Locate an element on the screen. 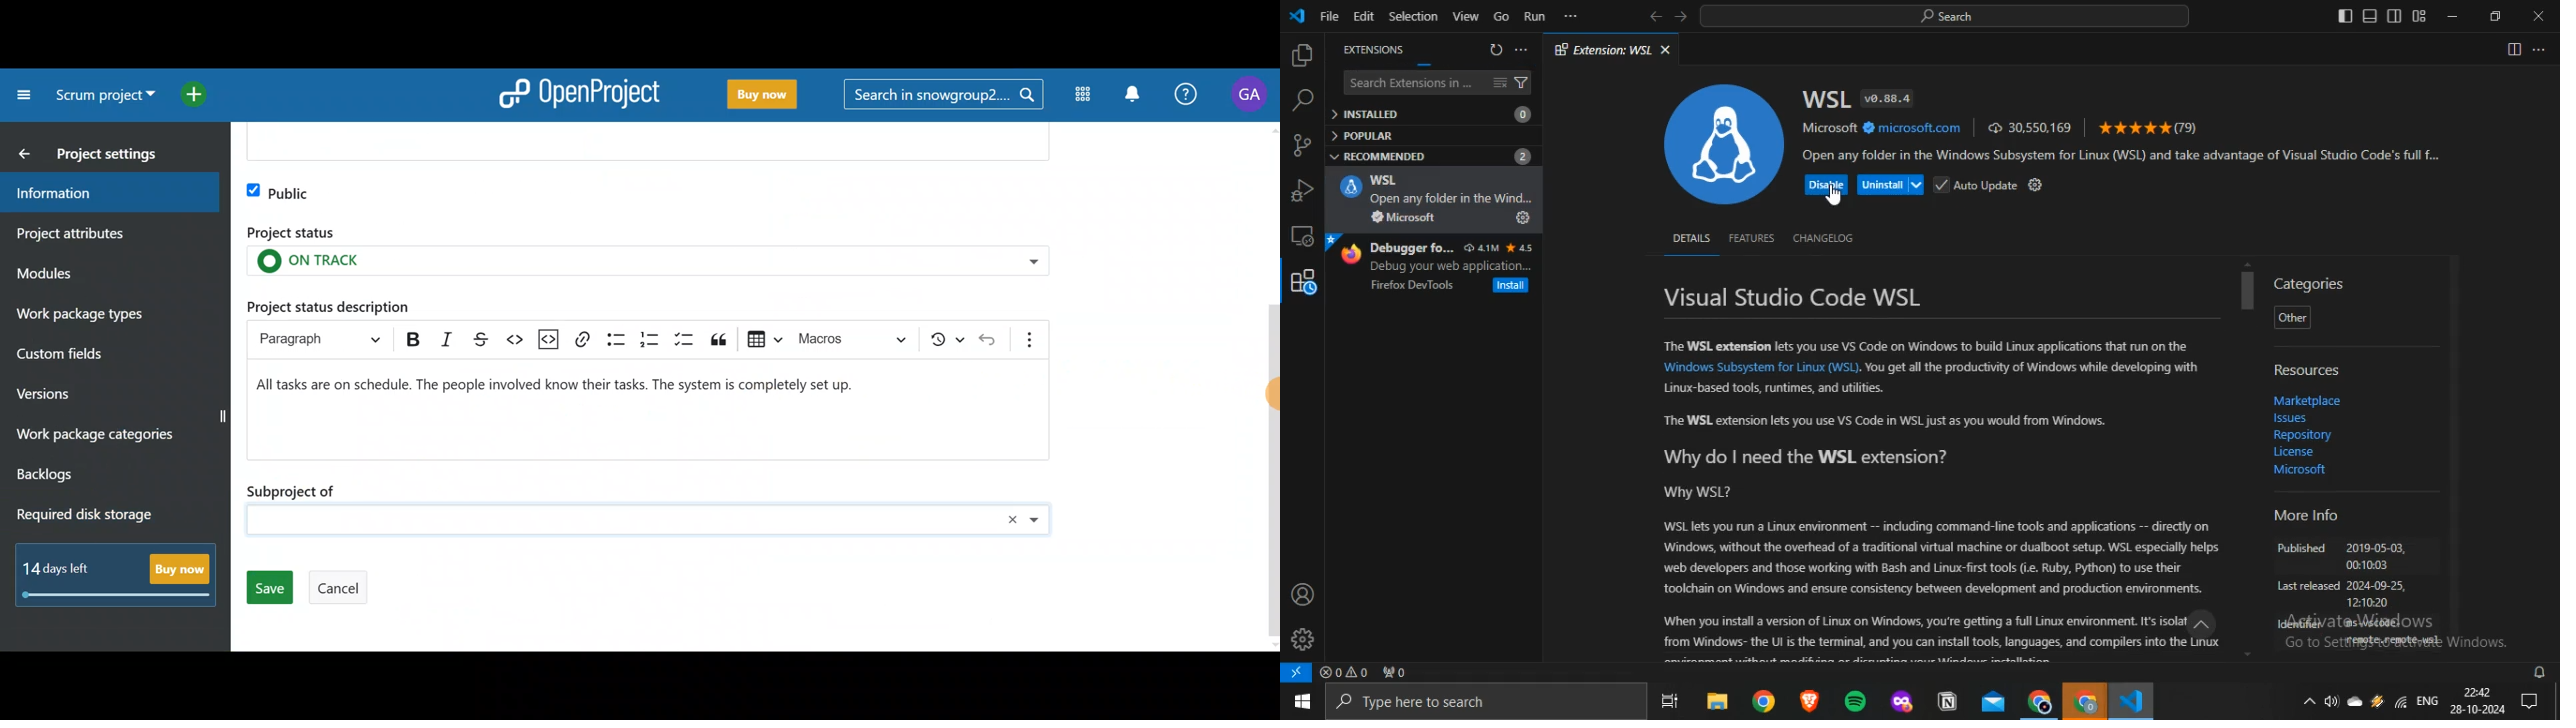 This screenshot has width=2576, height=728. More Info is located at coordinates (2305, 518).